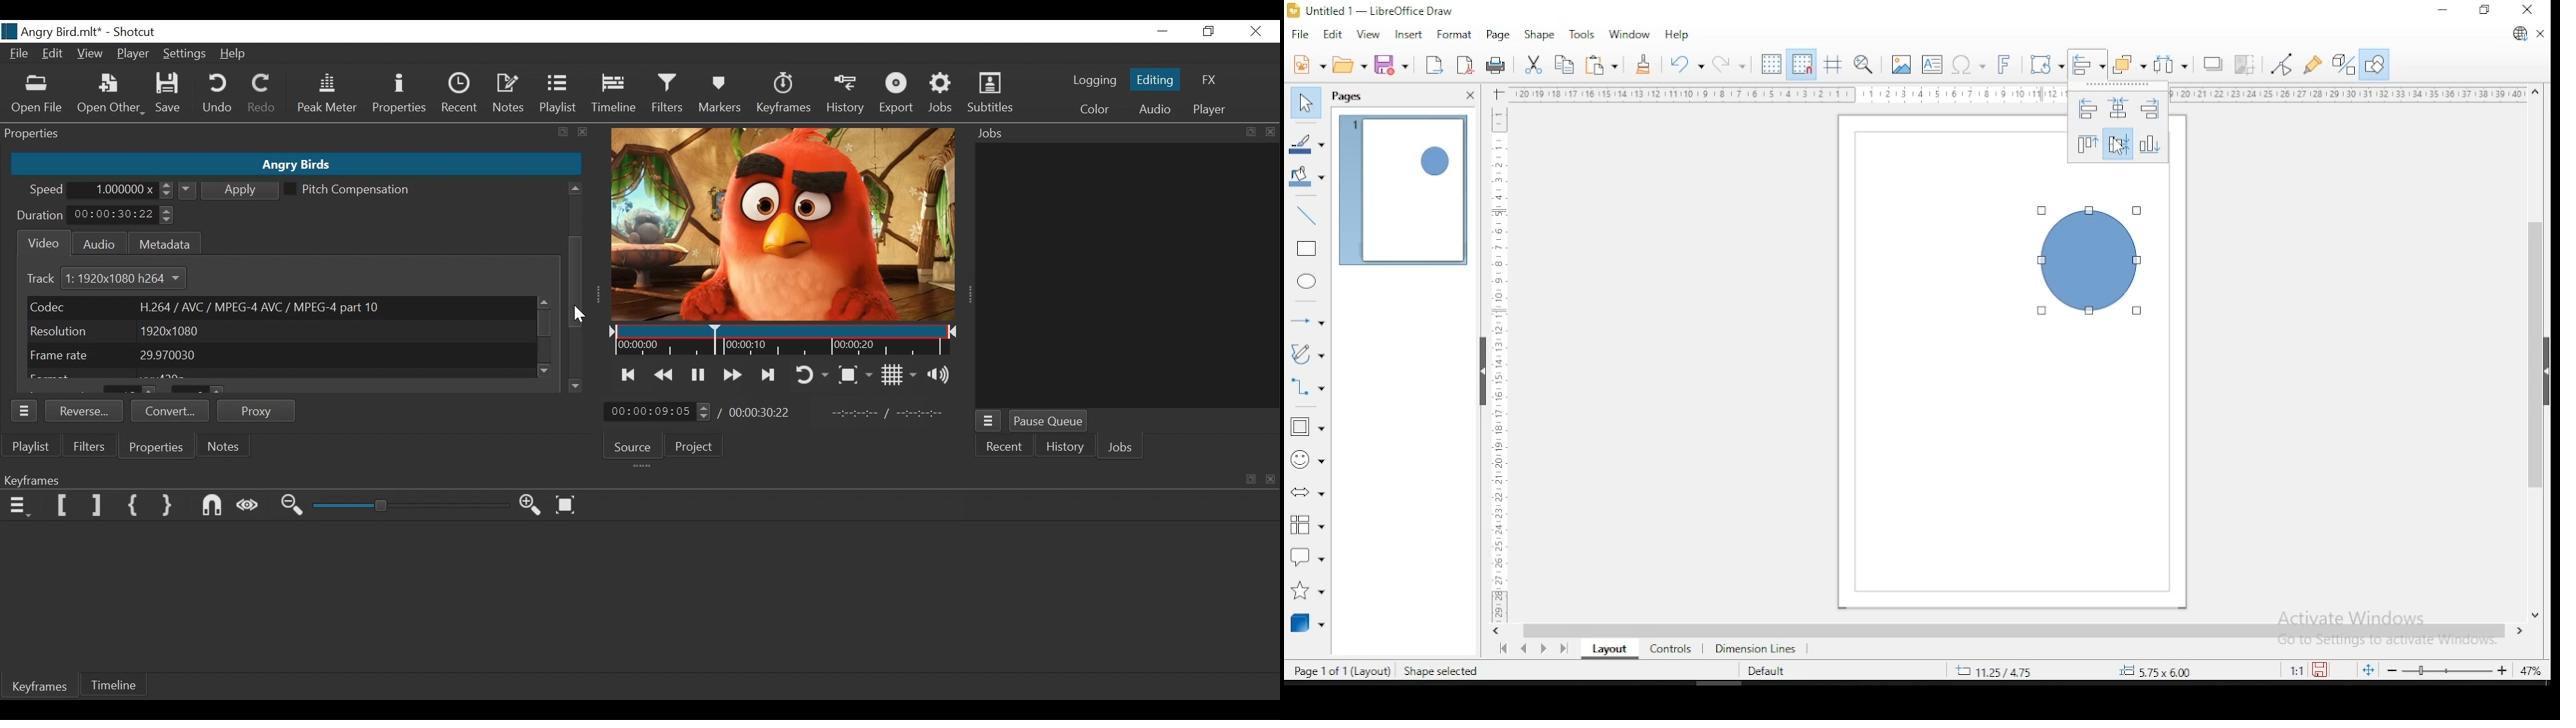 This screenshot has height=728, width=2576. Describe the element at coordinates (857, 373) in the screenshot. I see `Toggle zoom` at that location.